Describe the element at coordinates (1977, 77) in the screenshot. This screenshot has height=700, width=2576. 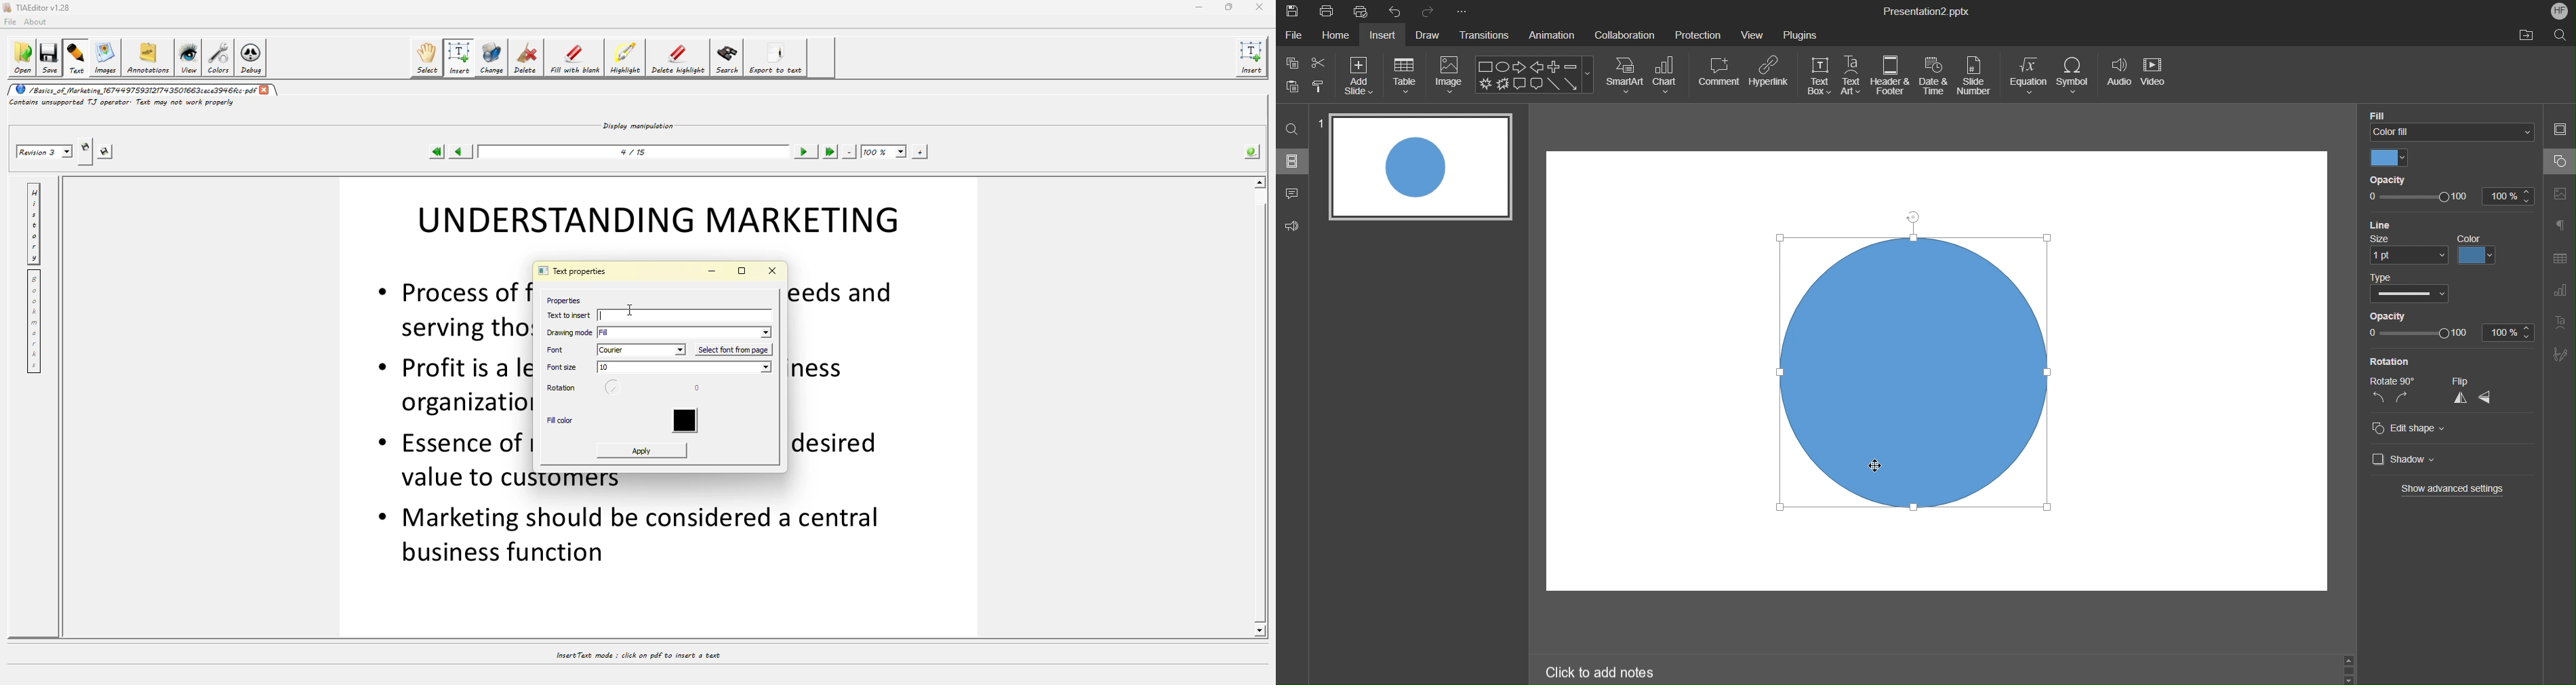
I see `Slide Number` at that location.